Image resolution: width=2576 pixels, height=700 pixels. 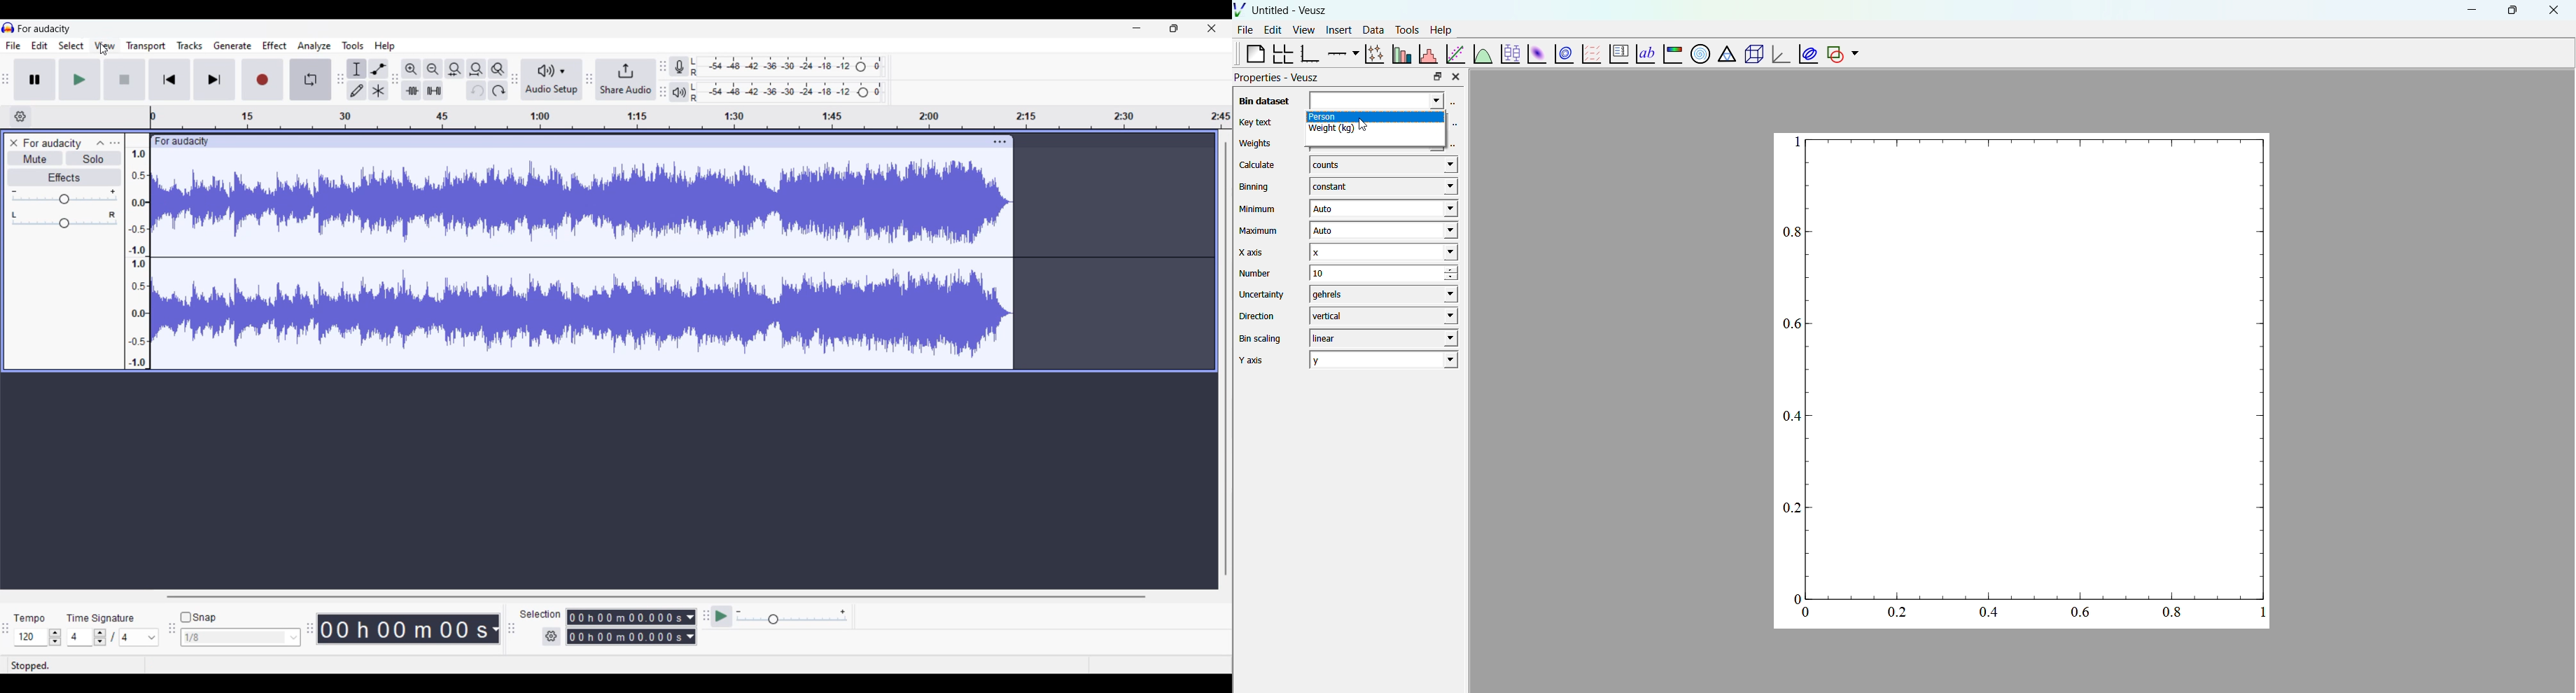 What do you see at coordinates (789, 67) in the screenshot?
I see `Recording level` at bounding box center [789, 67].